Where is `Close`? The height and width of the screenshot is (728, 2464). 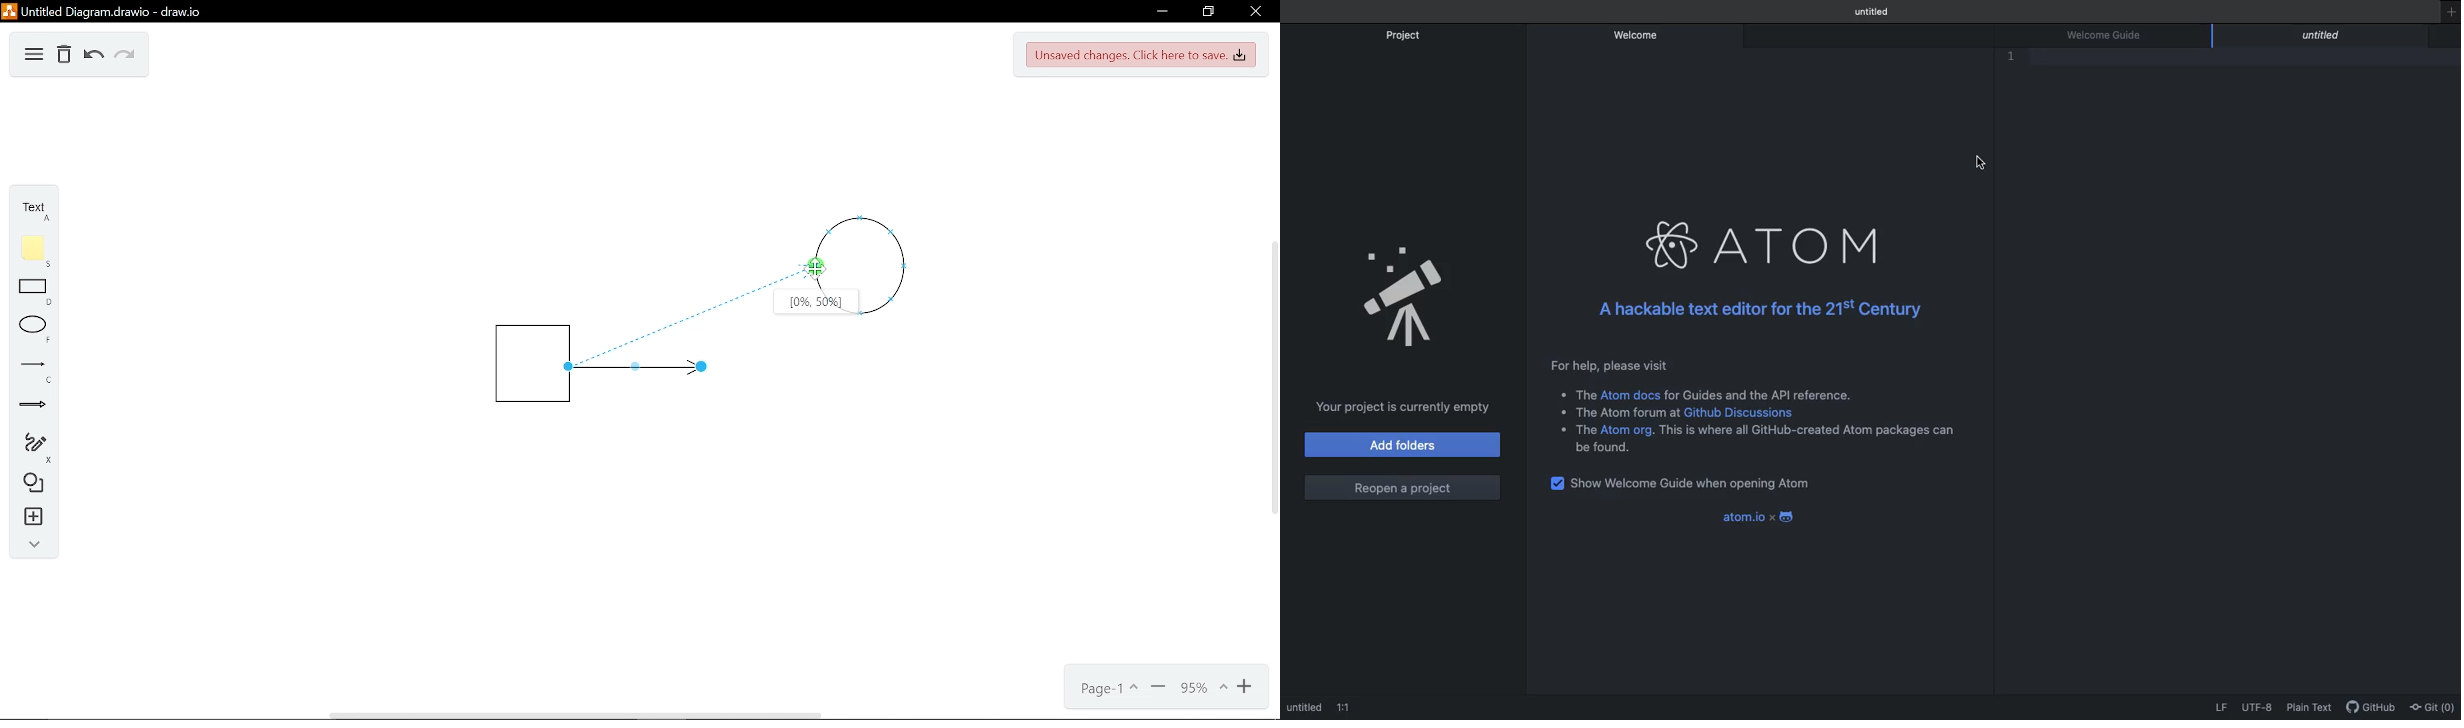 Close is located at coordinates (2418, 35).